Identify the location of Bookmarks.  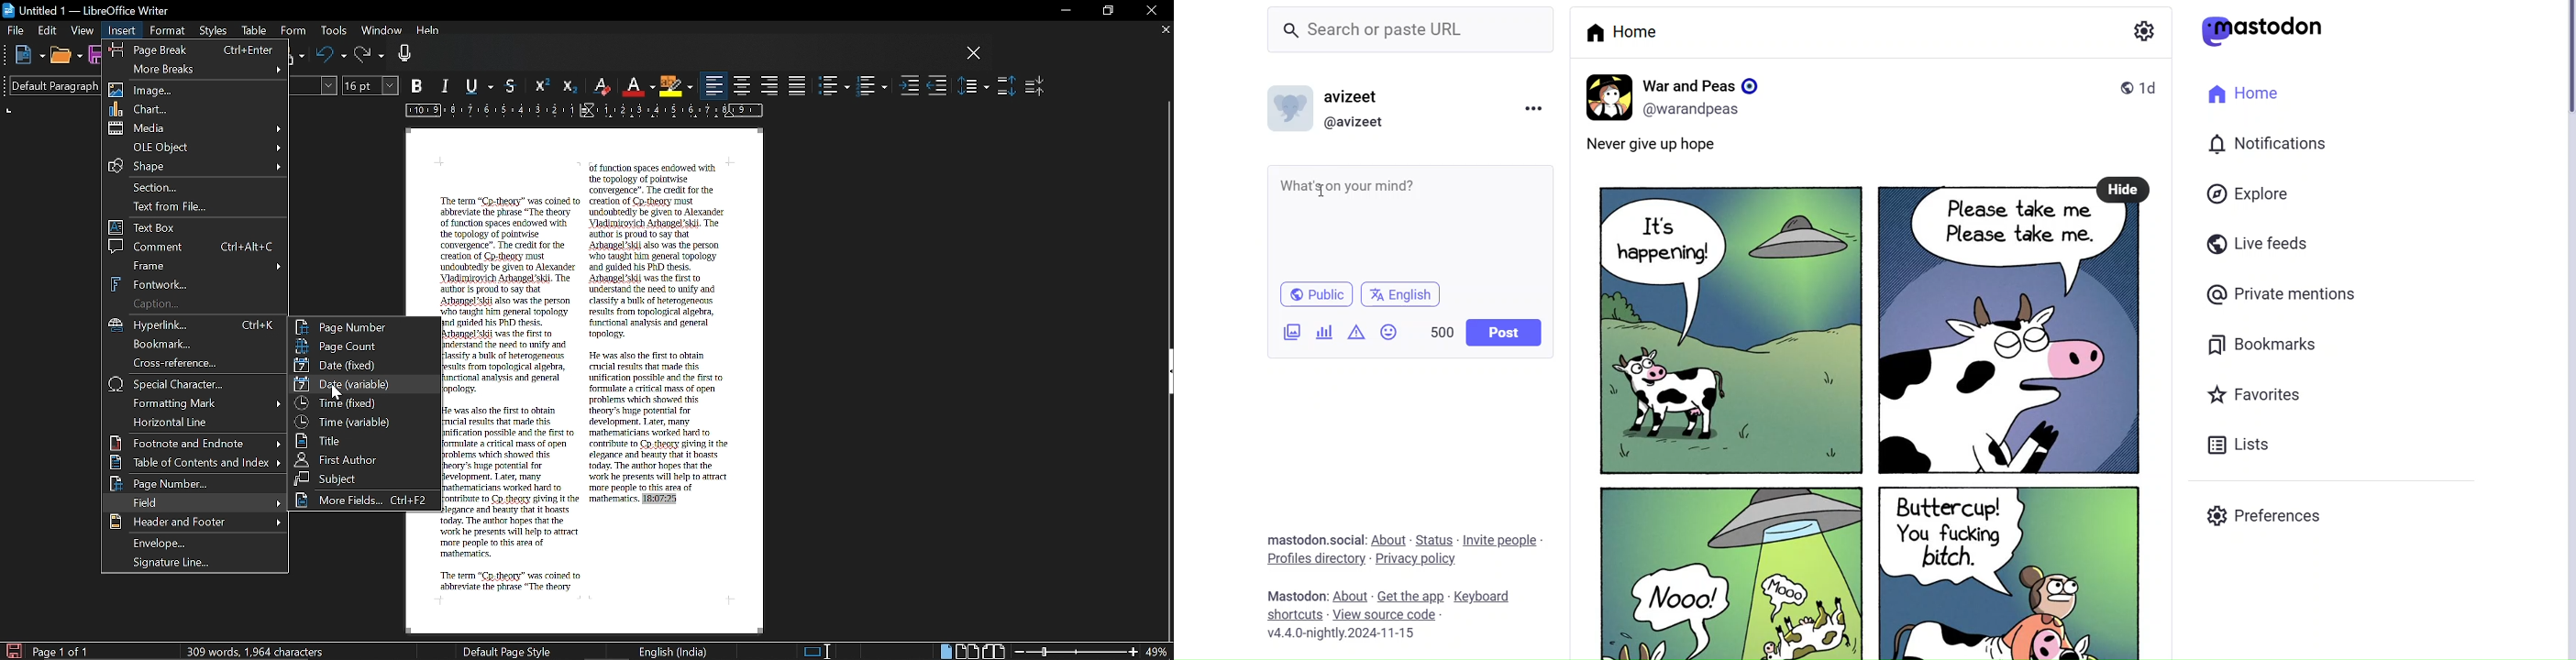
(2261, 342).